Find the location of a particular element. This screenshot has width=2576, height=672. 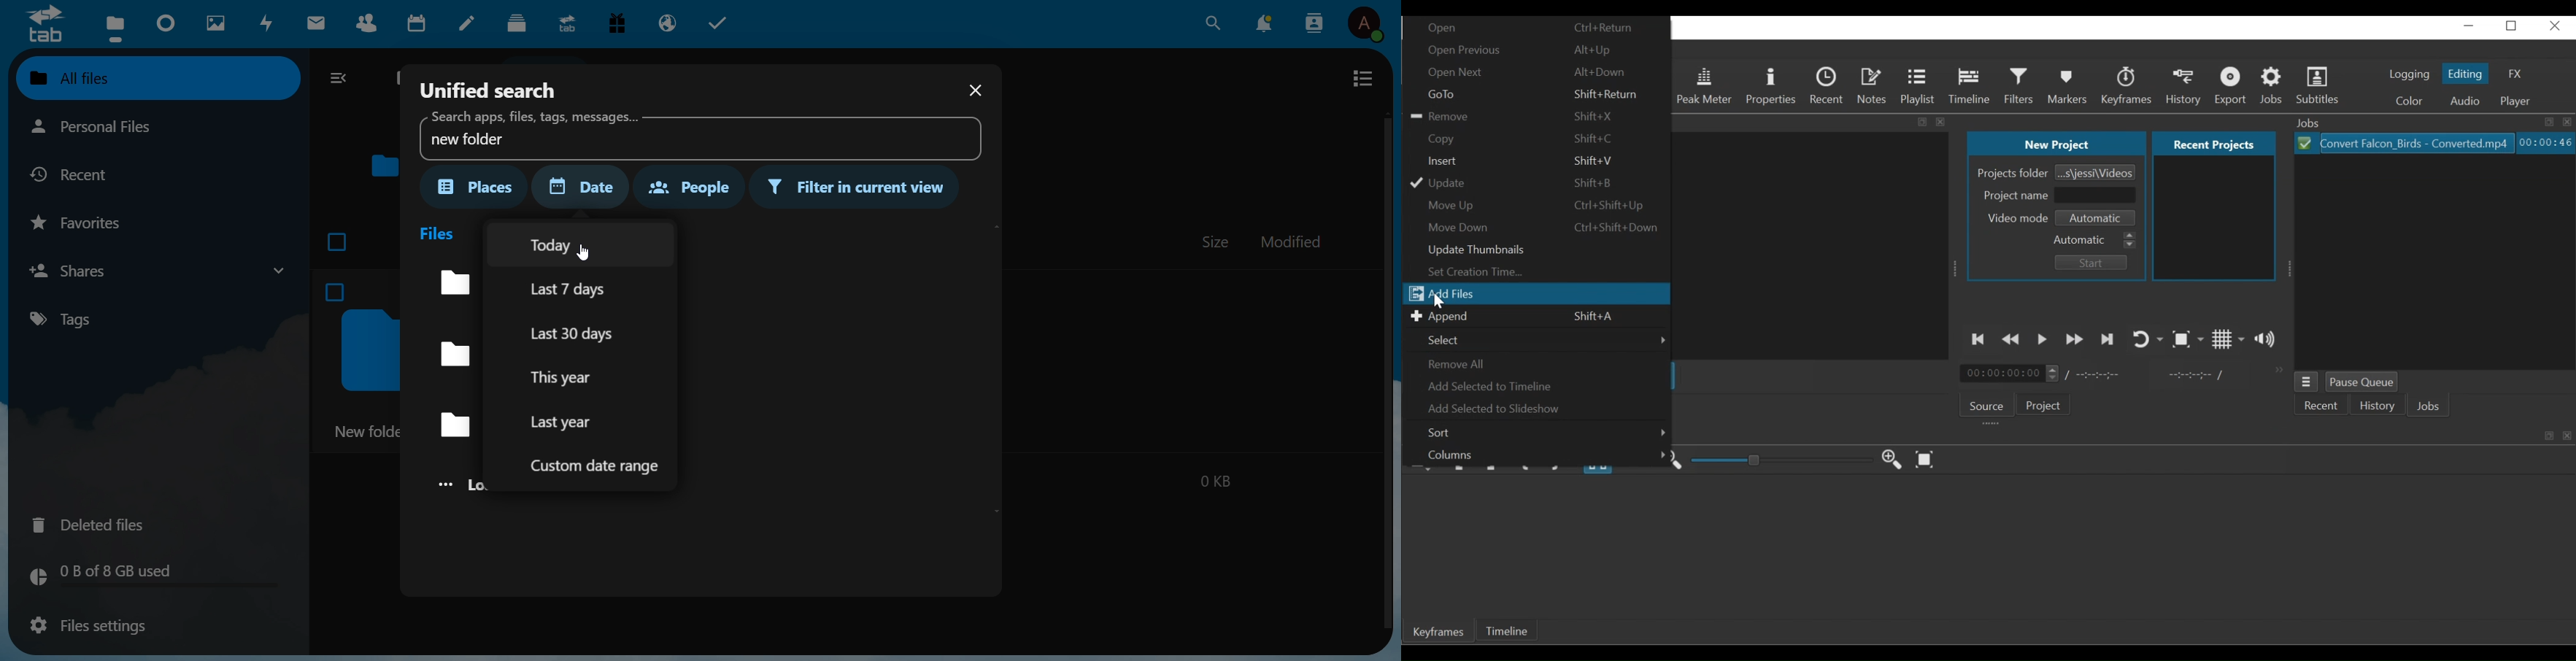

Filters is located at coordinates (2020, 86).